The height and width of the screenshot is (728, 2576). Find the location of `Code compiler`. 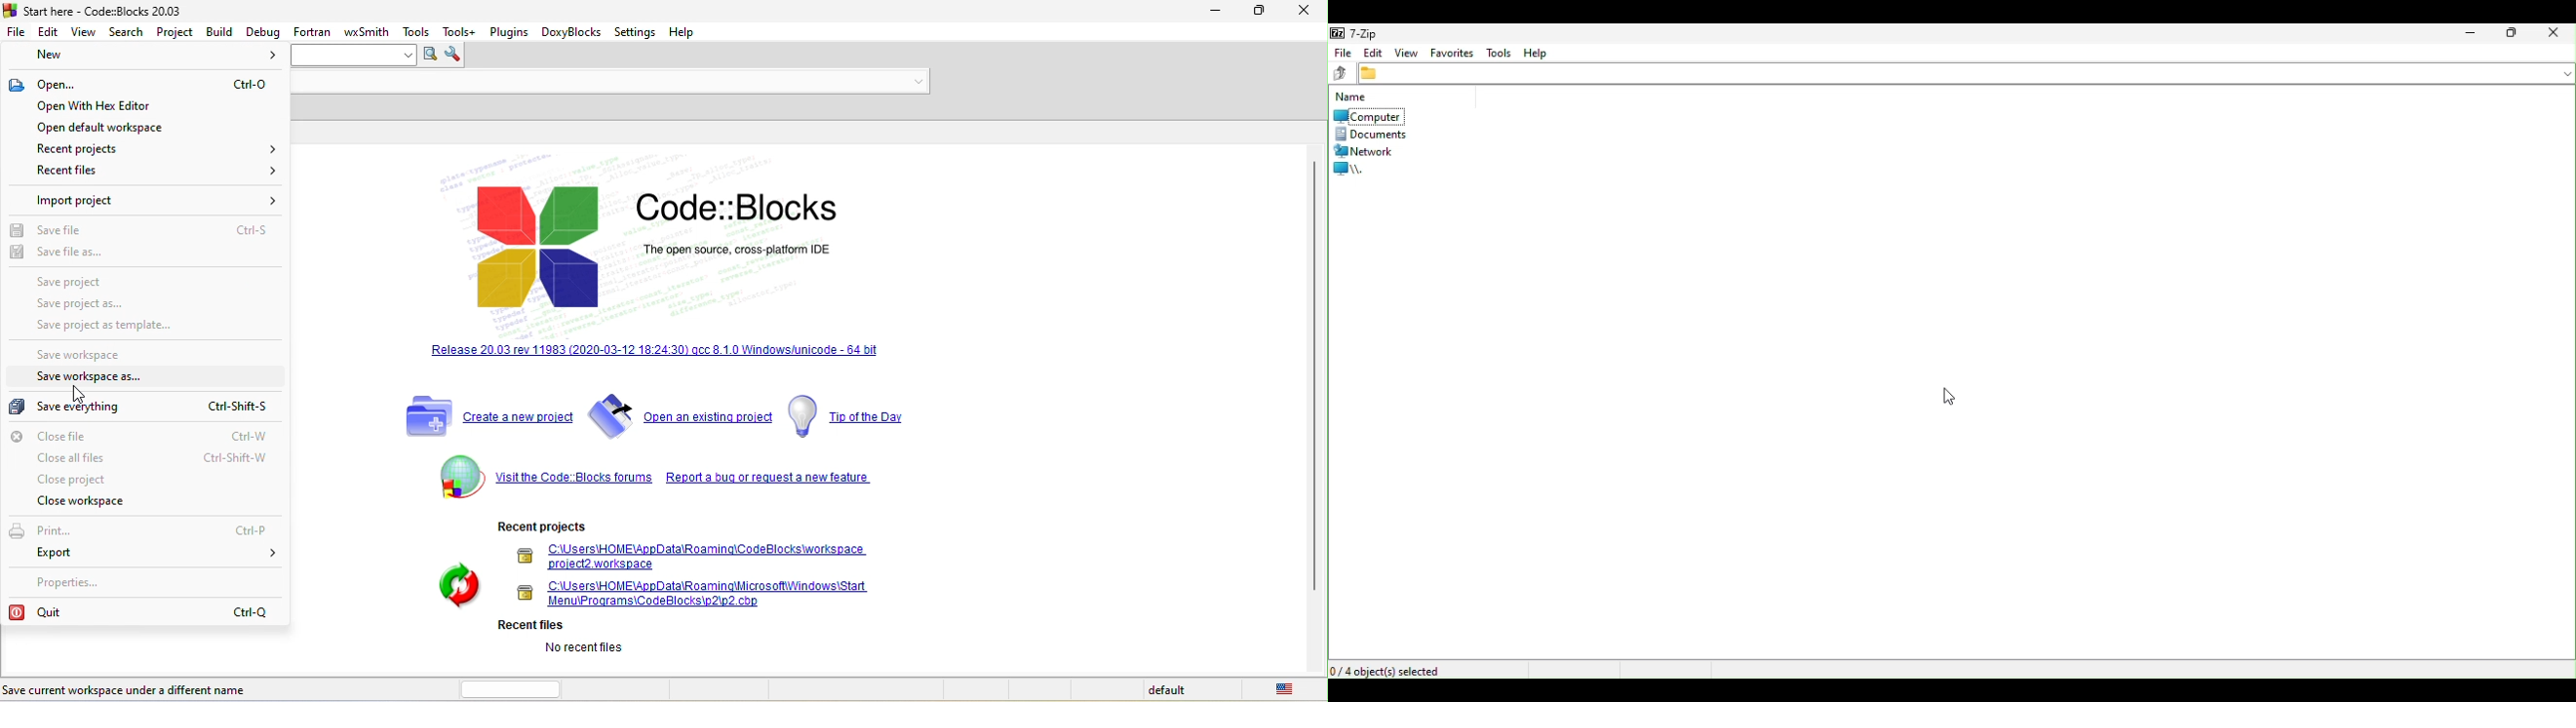

Code compiler is located at coordinates (611, 83).